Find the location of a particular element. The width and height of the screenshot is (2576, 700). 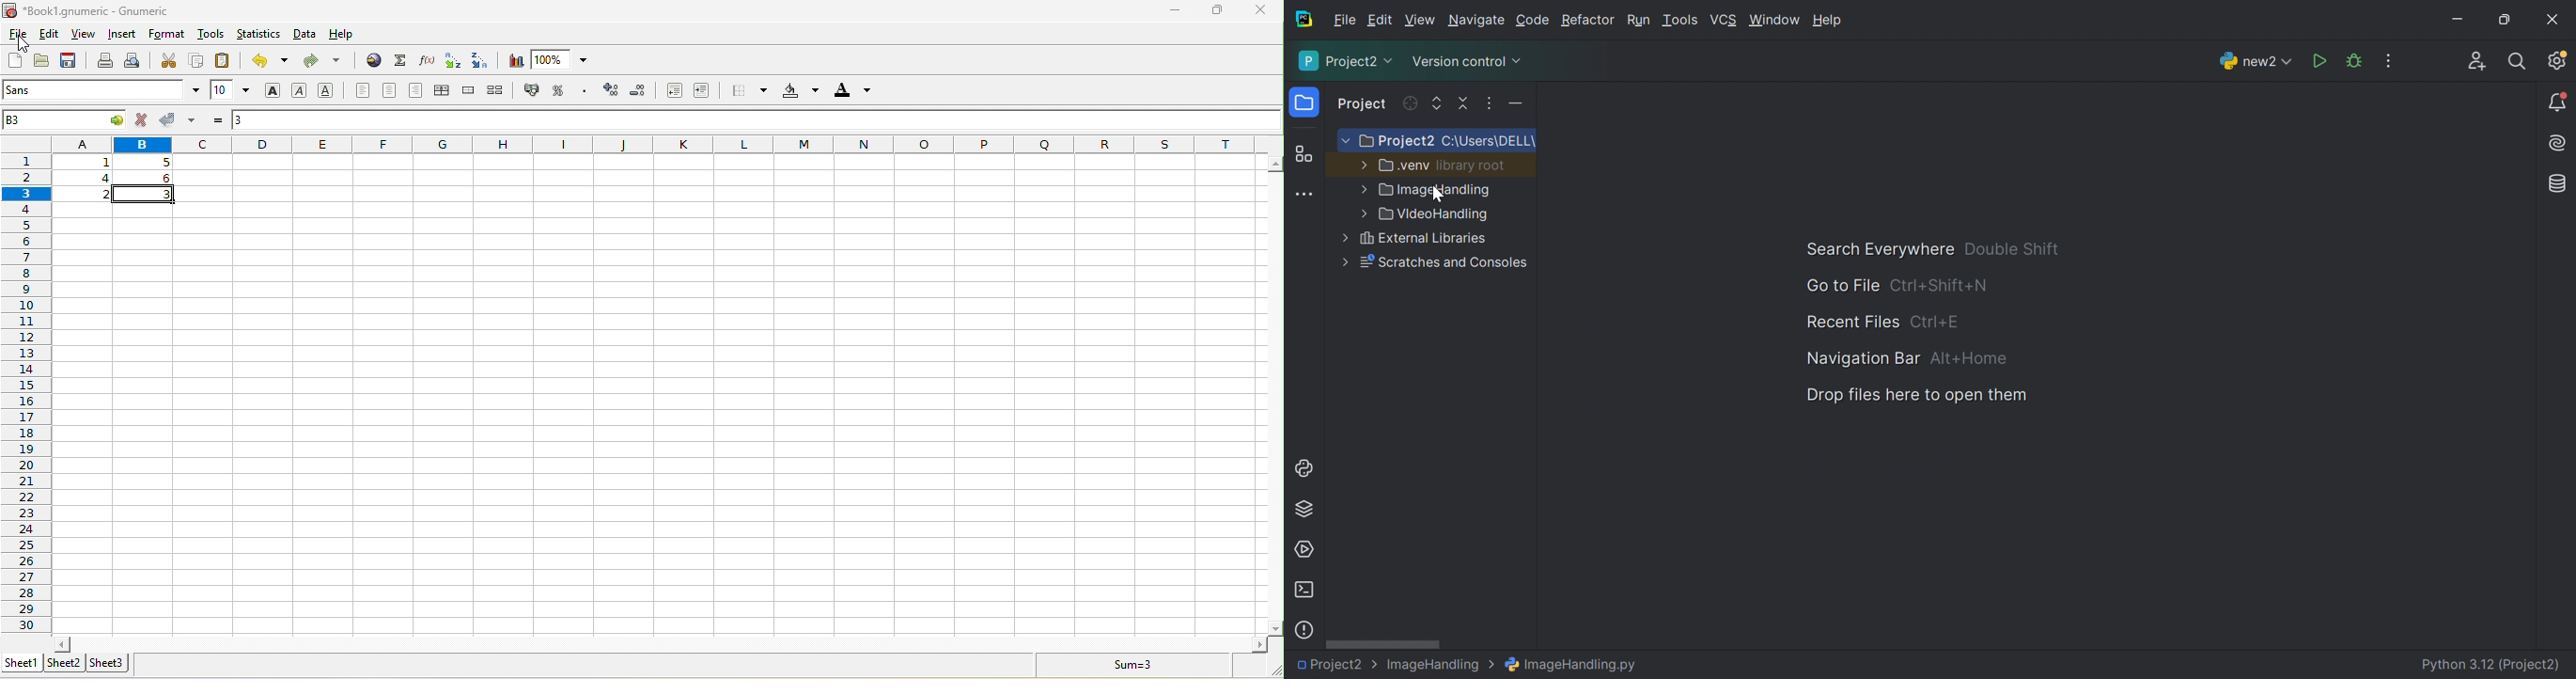

More tool windows is located at coordinates (1306, 195).